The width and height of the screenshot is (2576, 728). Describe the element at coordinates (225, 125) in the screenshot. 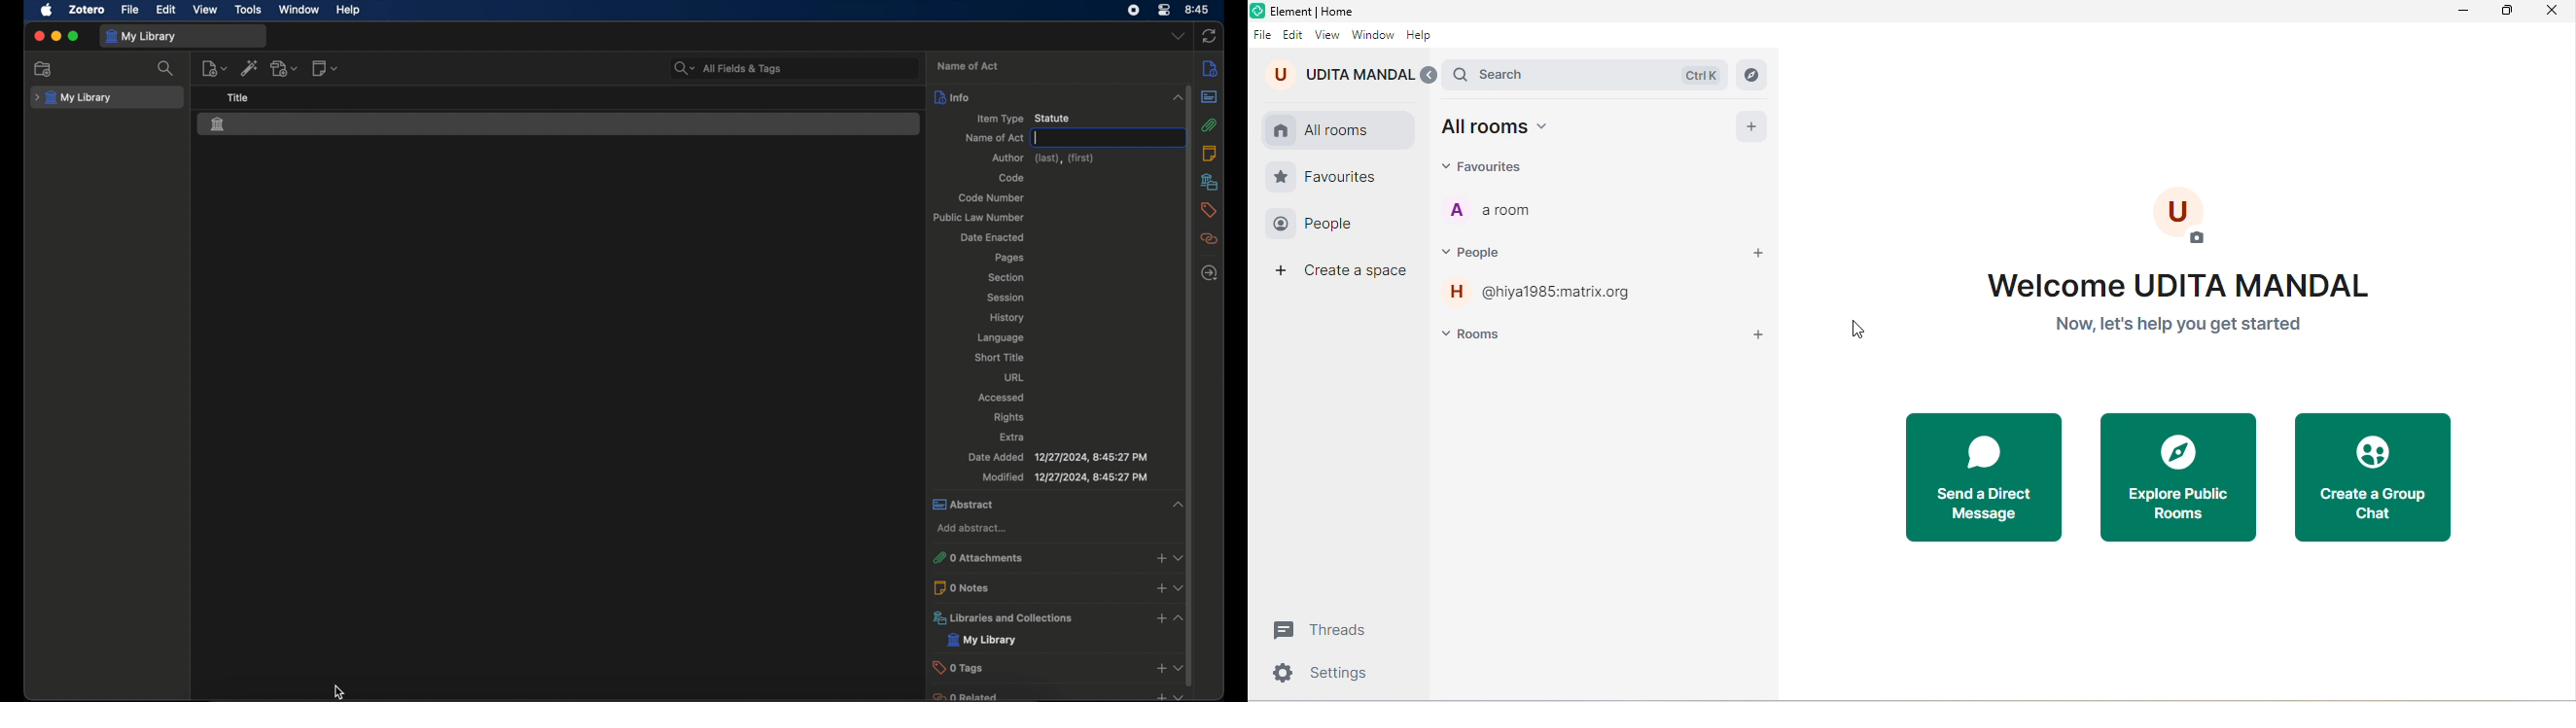

I see `statue` at that location.